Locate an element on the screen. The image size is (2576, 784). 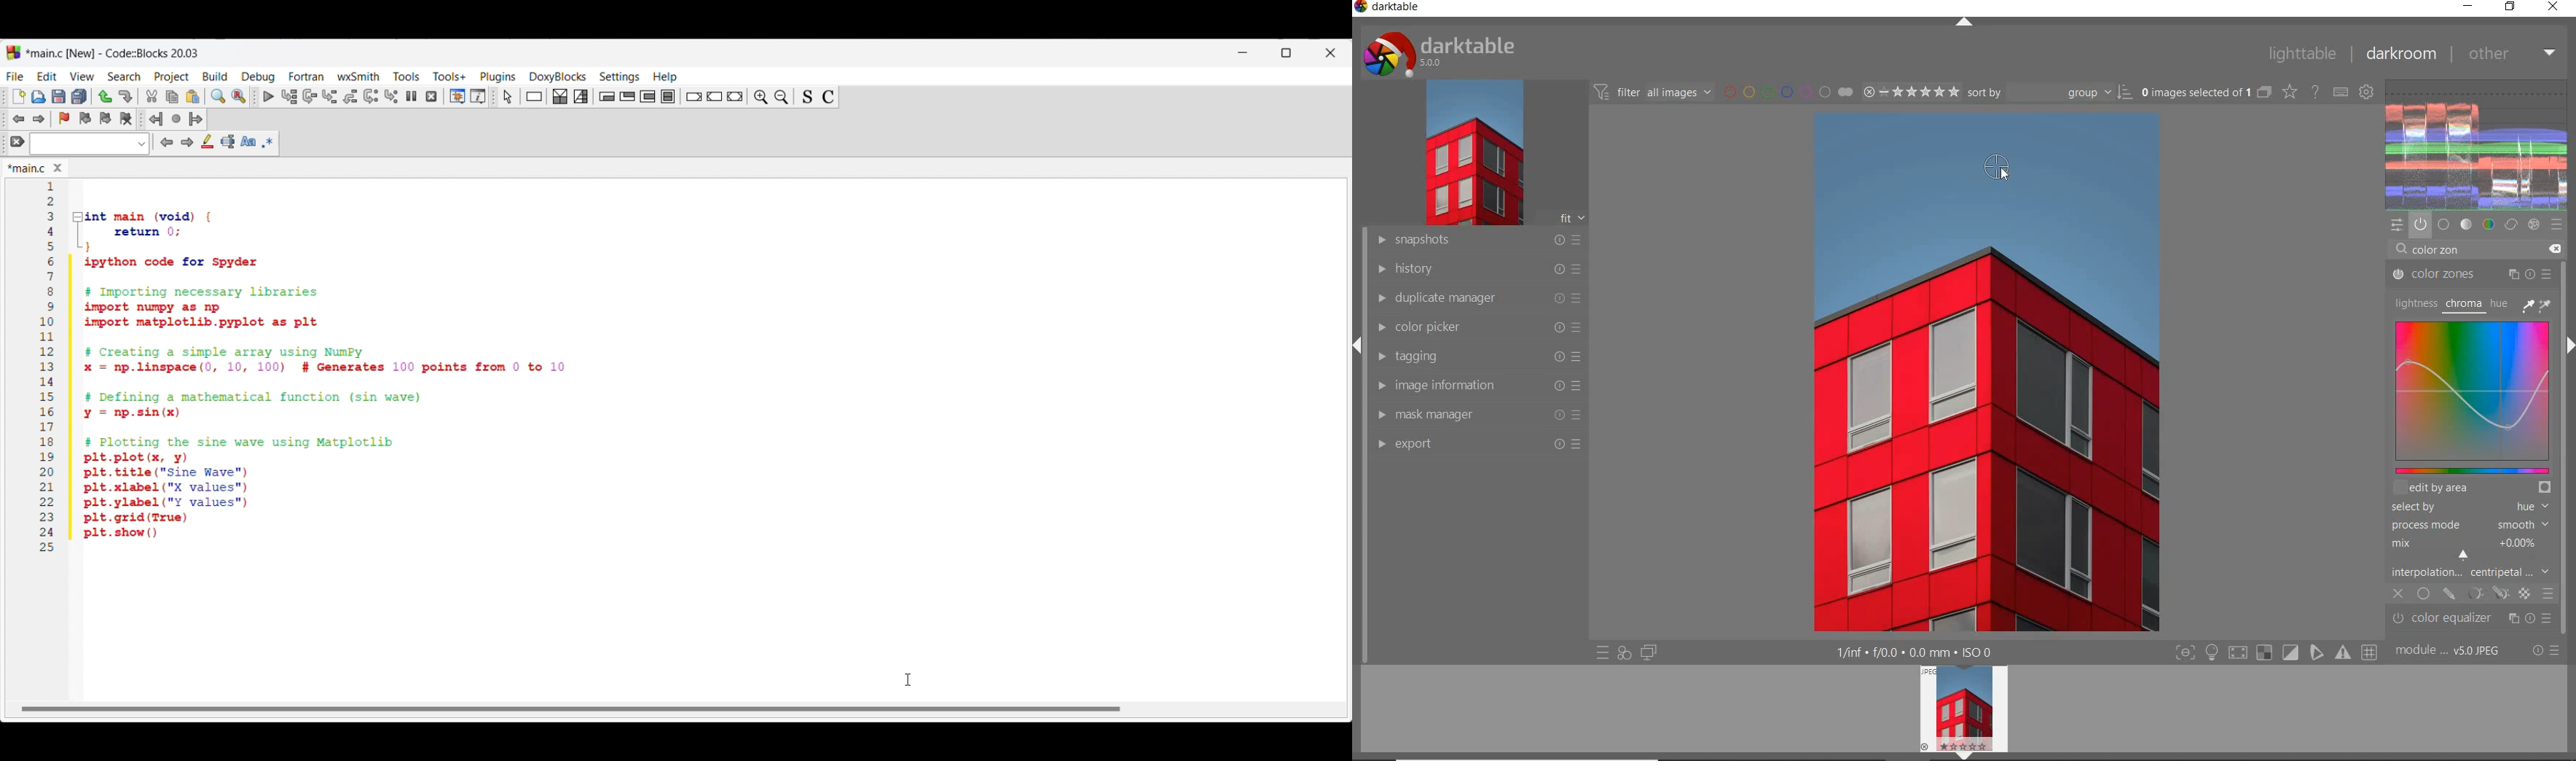
Step into is located at coordinates (330, 97).